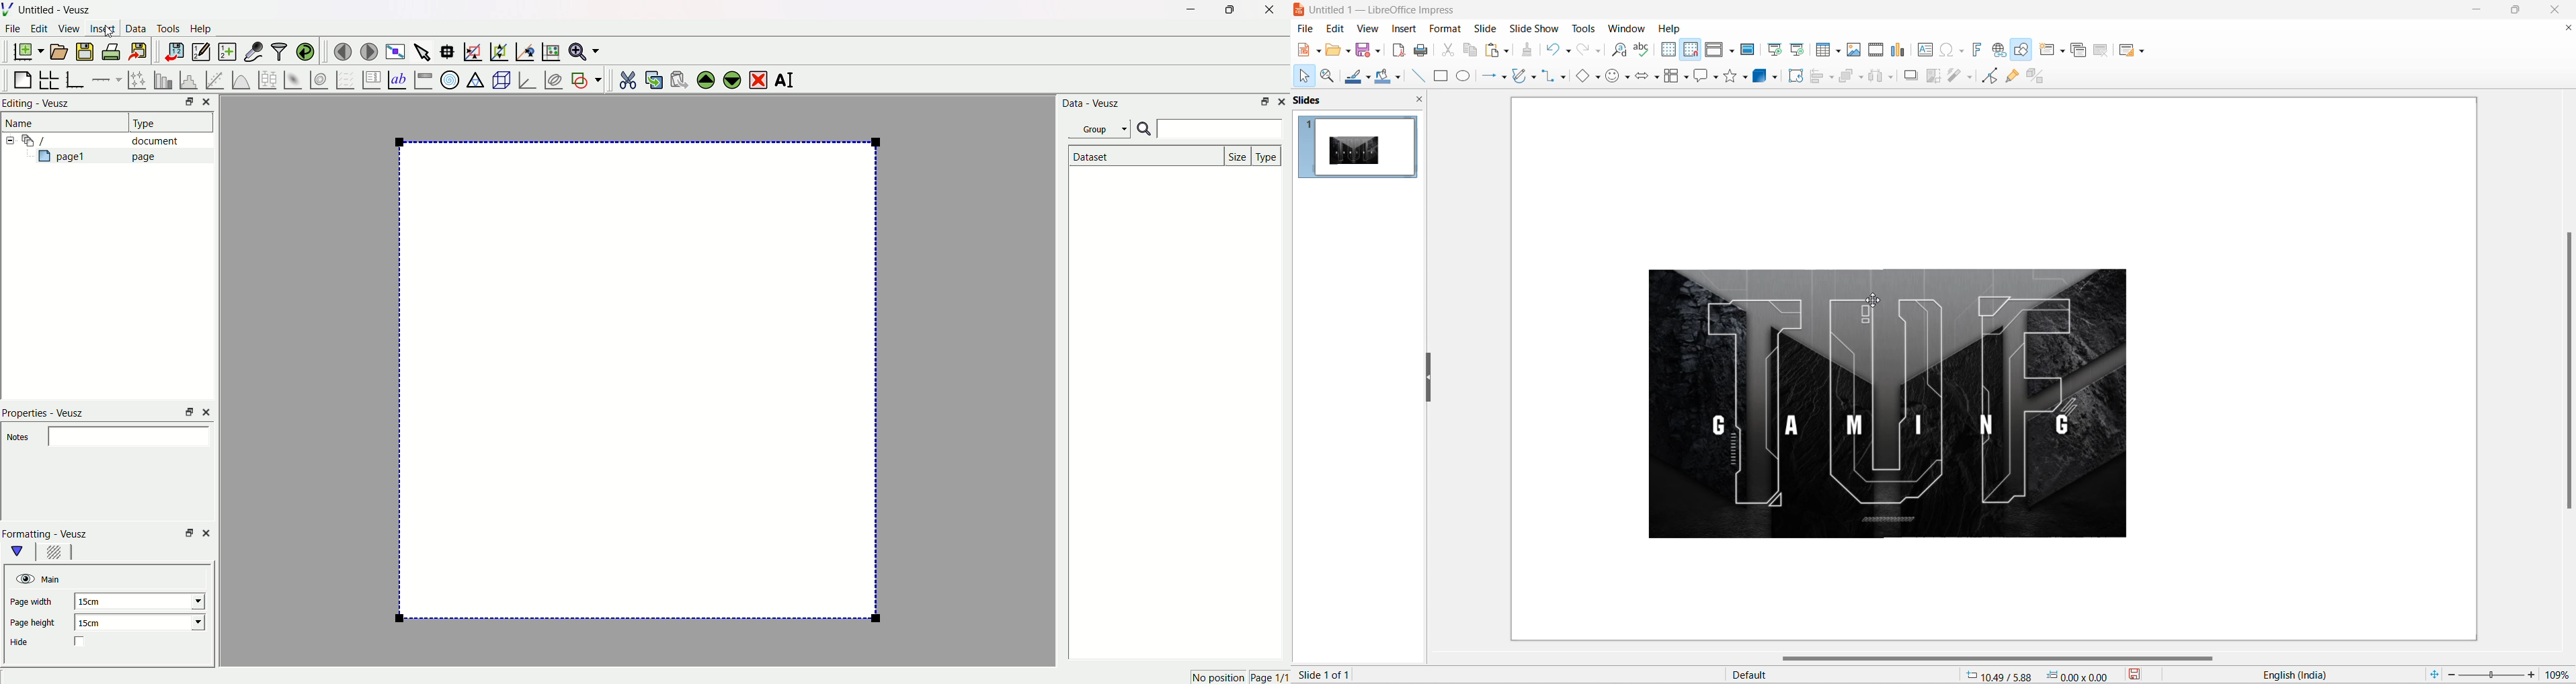 Image resolution: width=2576 pixels, height=700 pixels. I want to click on toggle edit mode icon, so click(1992, 75).